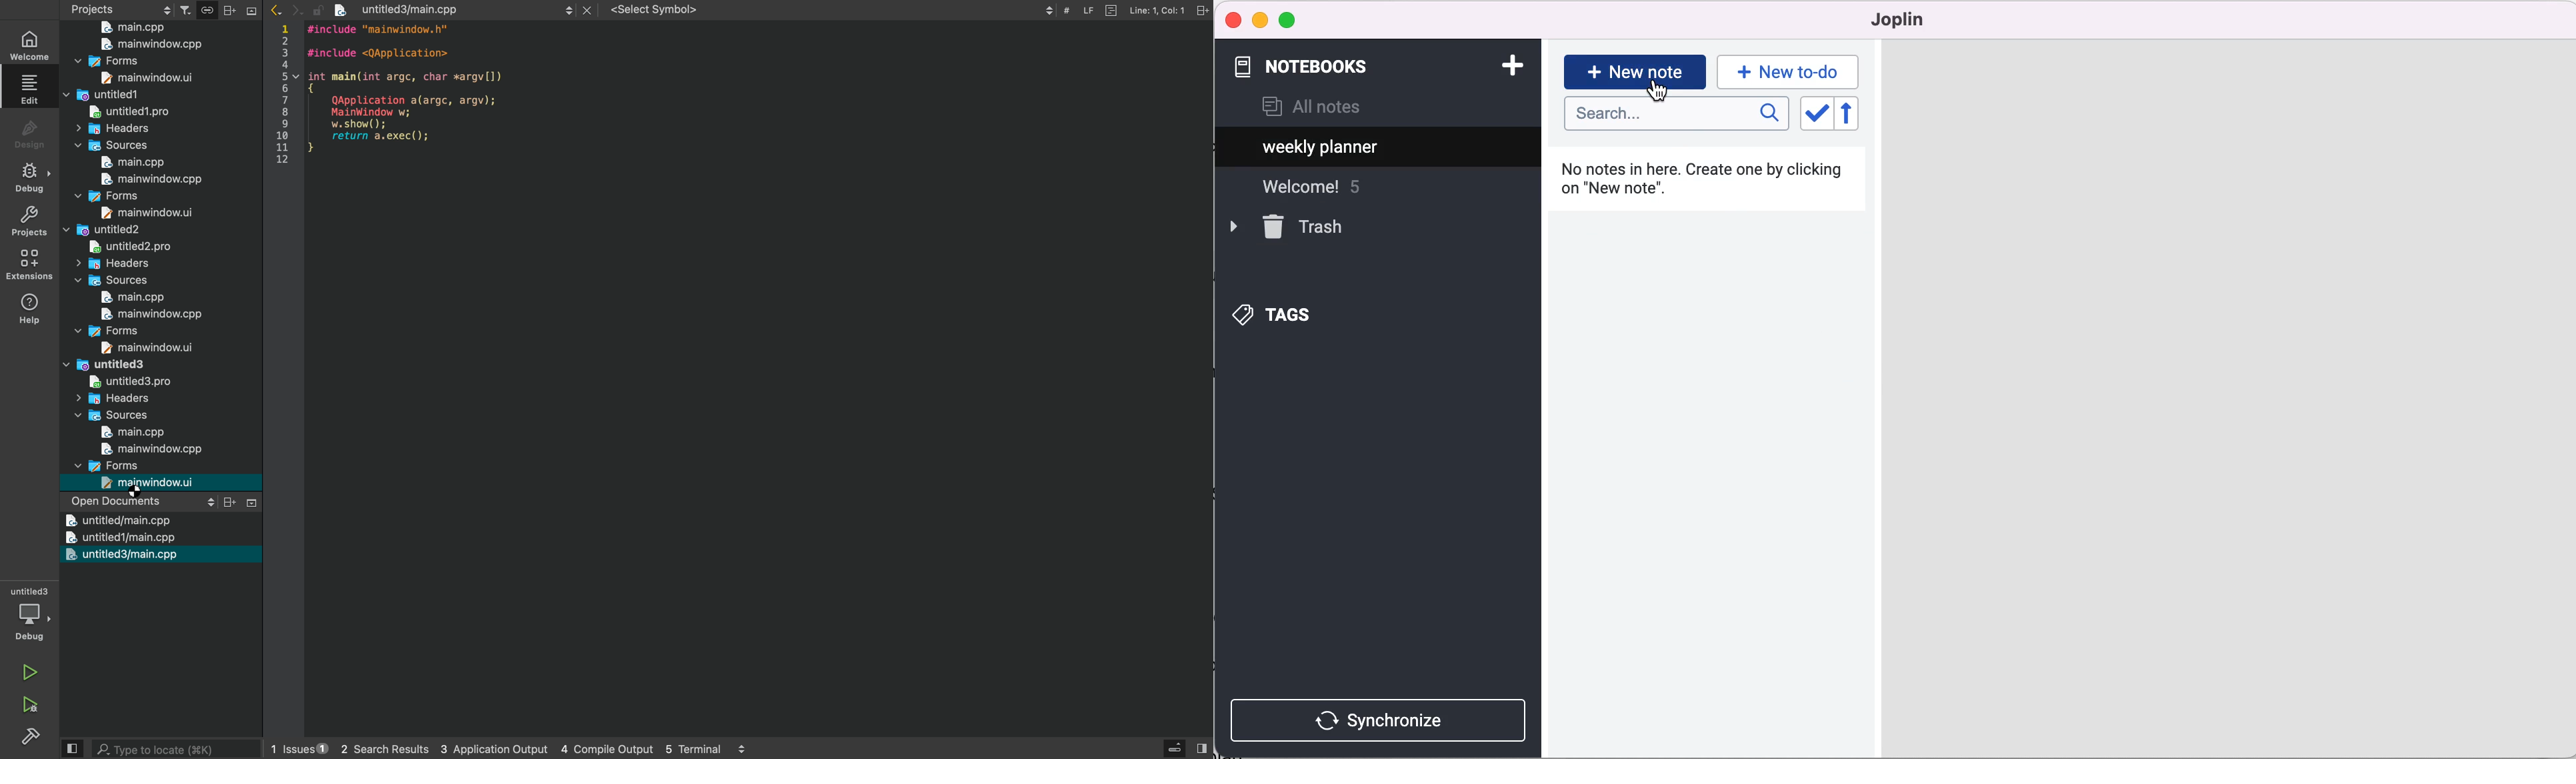 This screenshot has width=2576, height=784. I want to click on new note, so click(1635, 71).